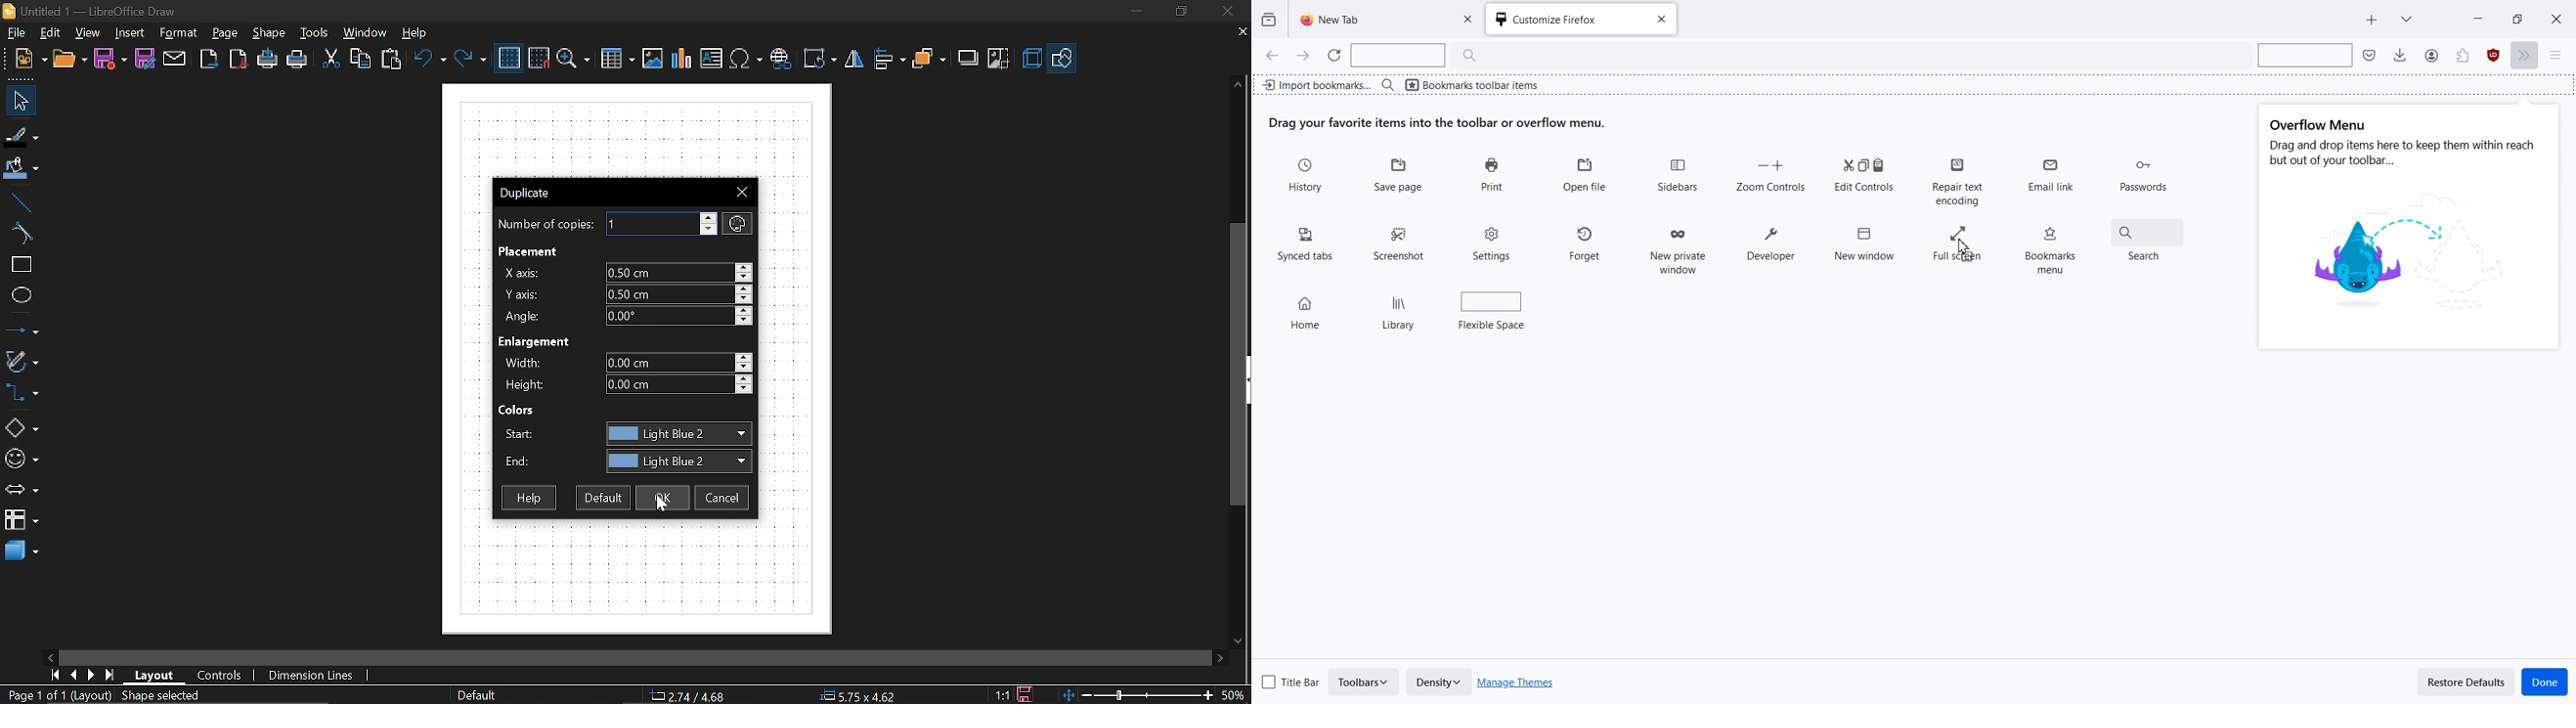  I want to click on Open Application menu, so click(2561, 56).